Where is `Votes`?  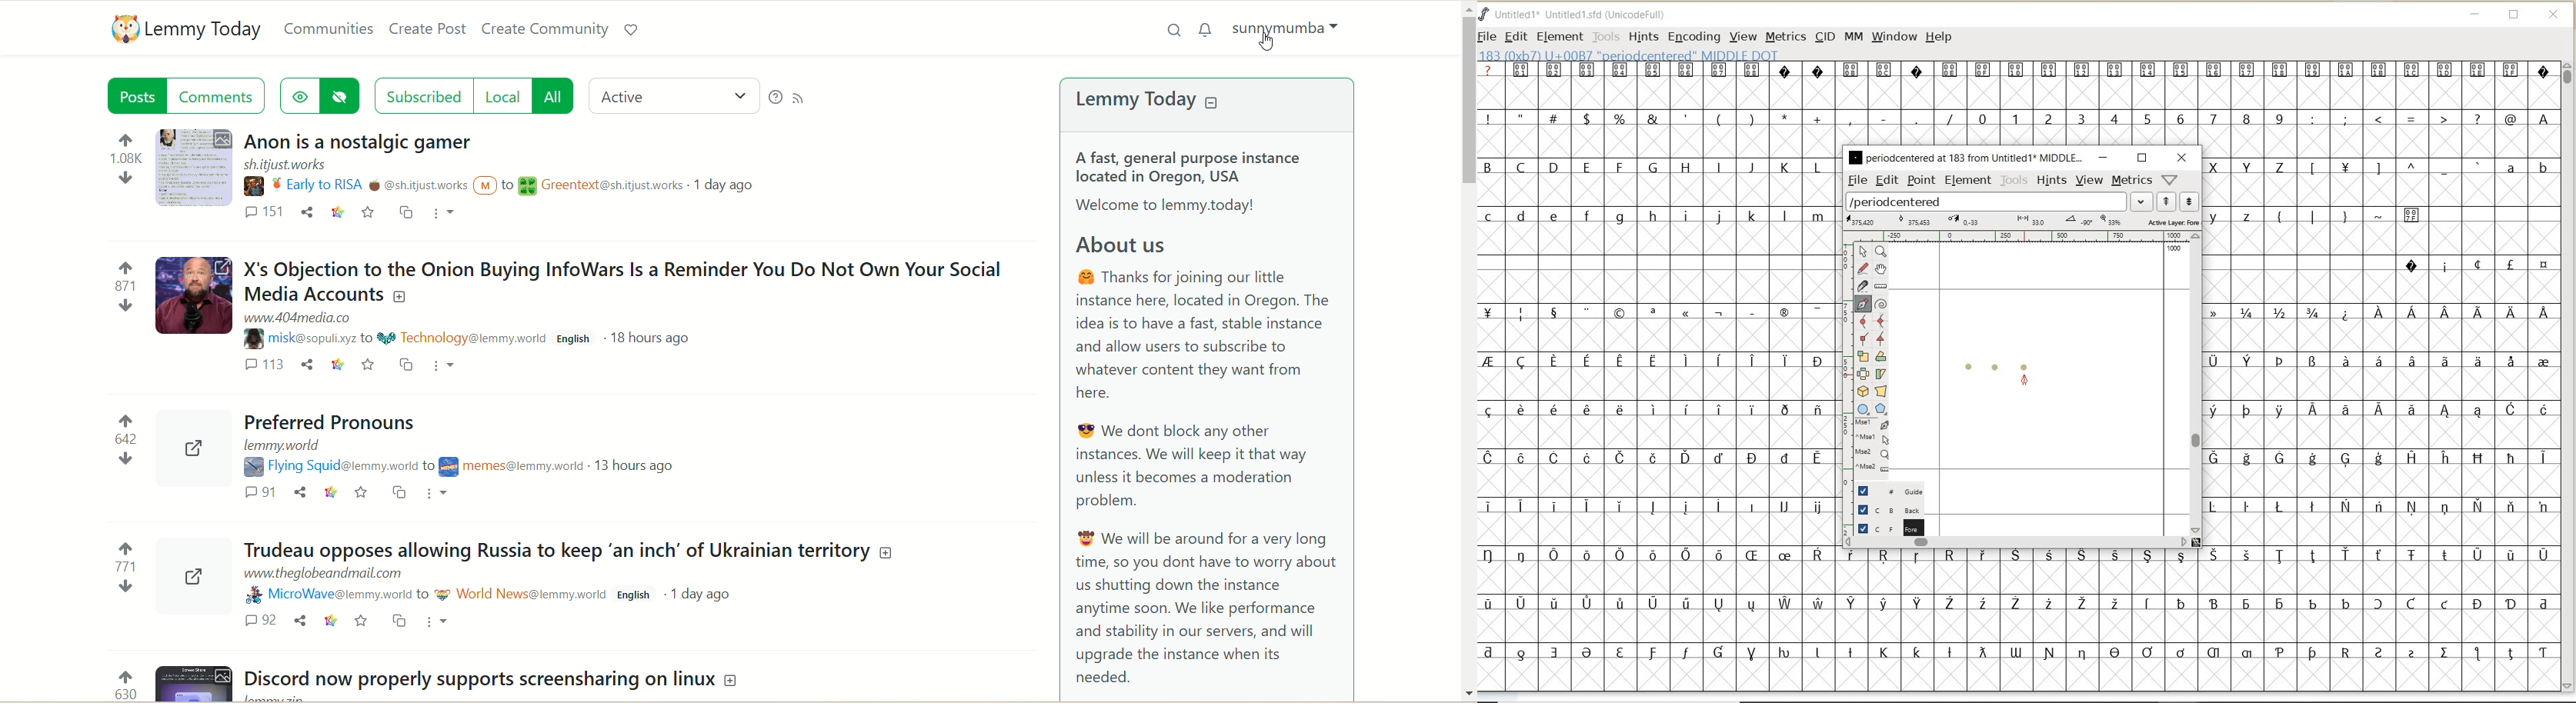
Votes is located at coordinates (122, 160).